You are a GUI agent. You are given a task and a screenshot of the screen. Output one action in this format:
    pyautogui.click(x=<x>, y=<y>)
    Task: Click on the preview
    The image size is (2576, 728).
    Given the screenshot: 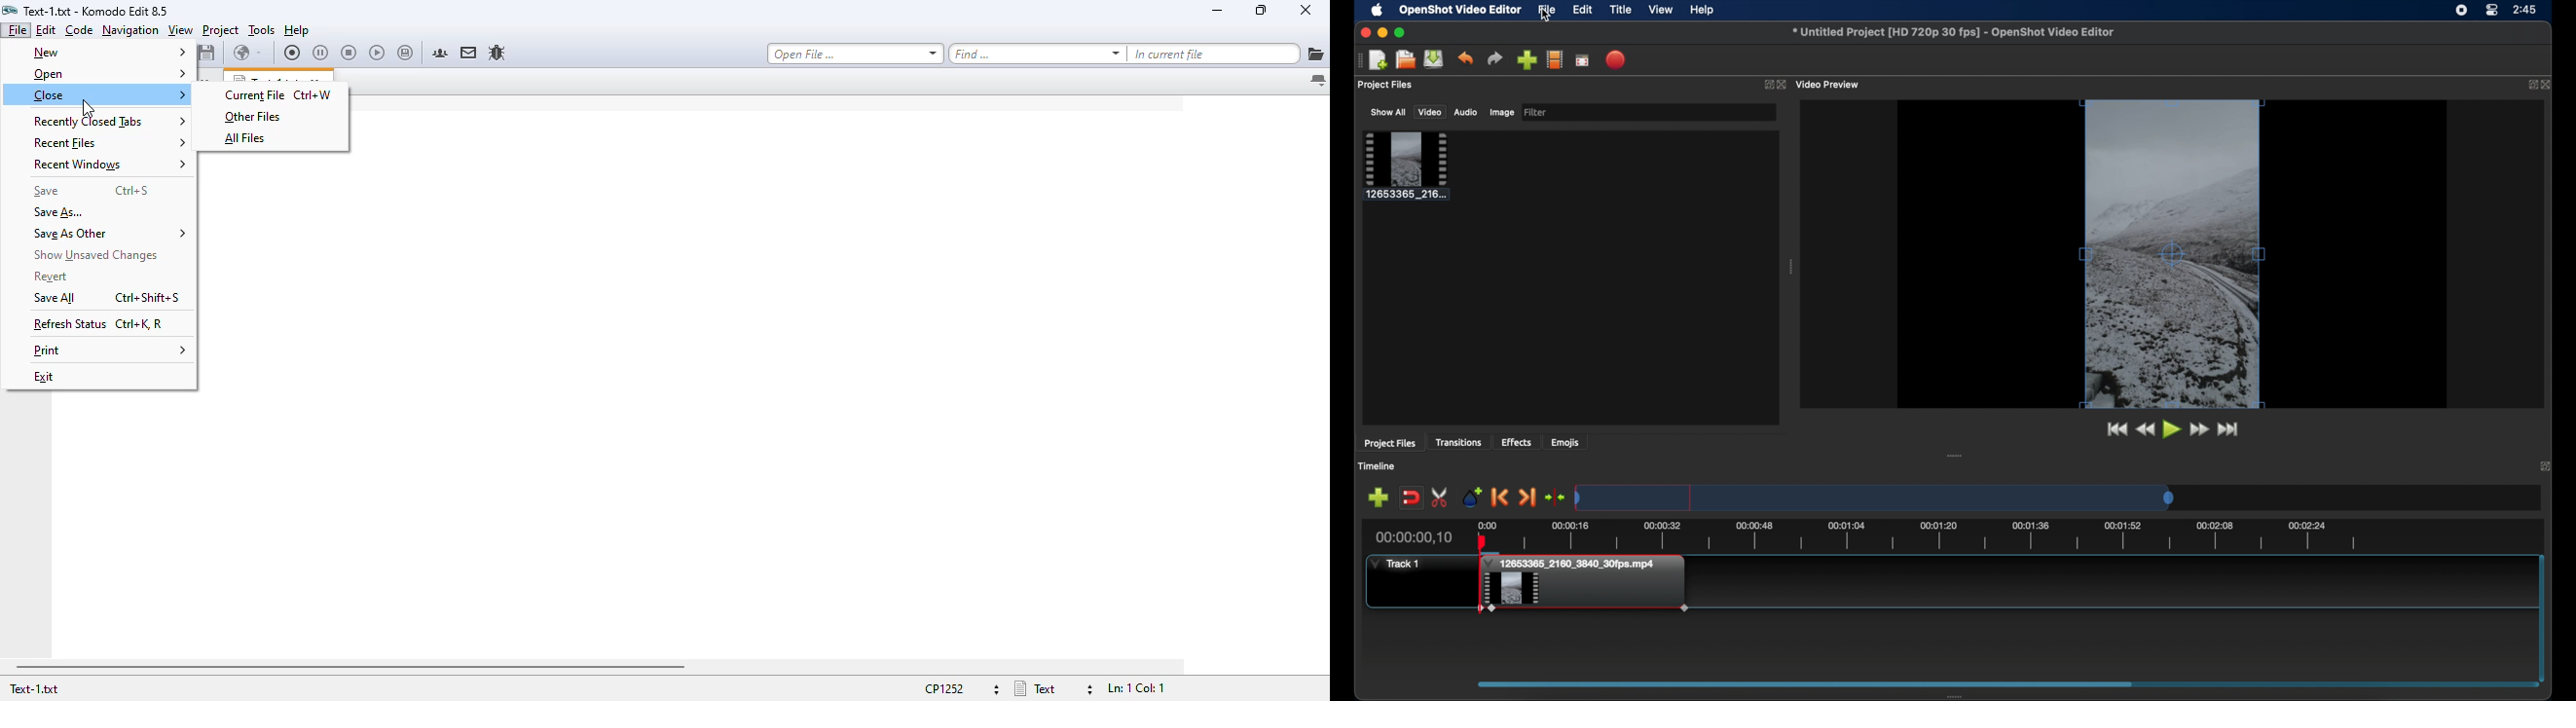 What is the action you would take?
    pyautogui.click(x=2174, y=254)
    